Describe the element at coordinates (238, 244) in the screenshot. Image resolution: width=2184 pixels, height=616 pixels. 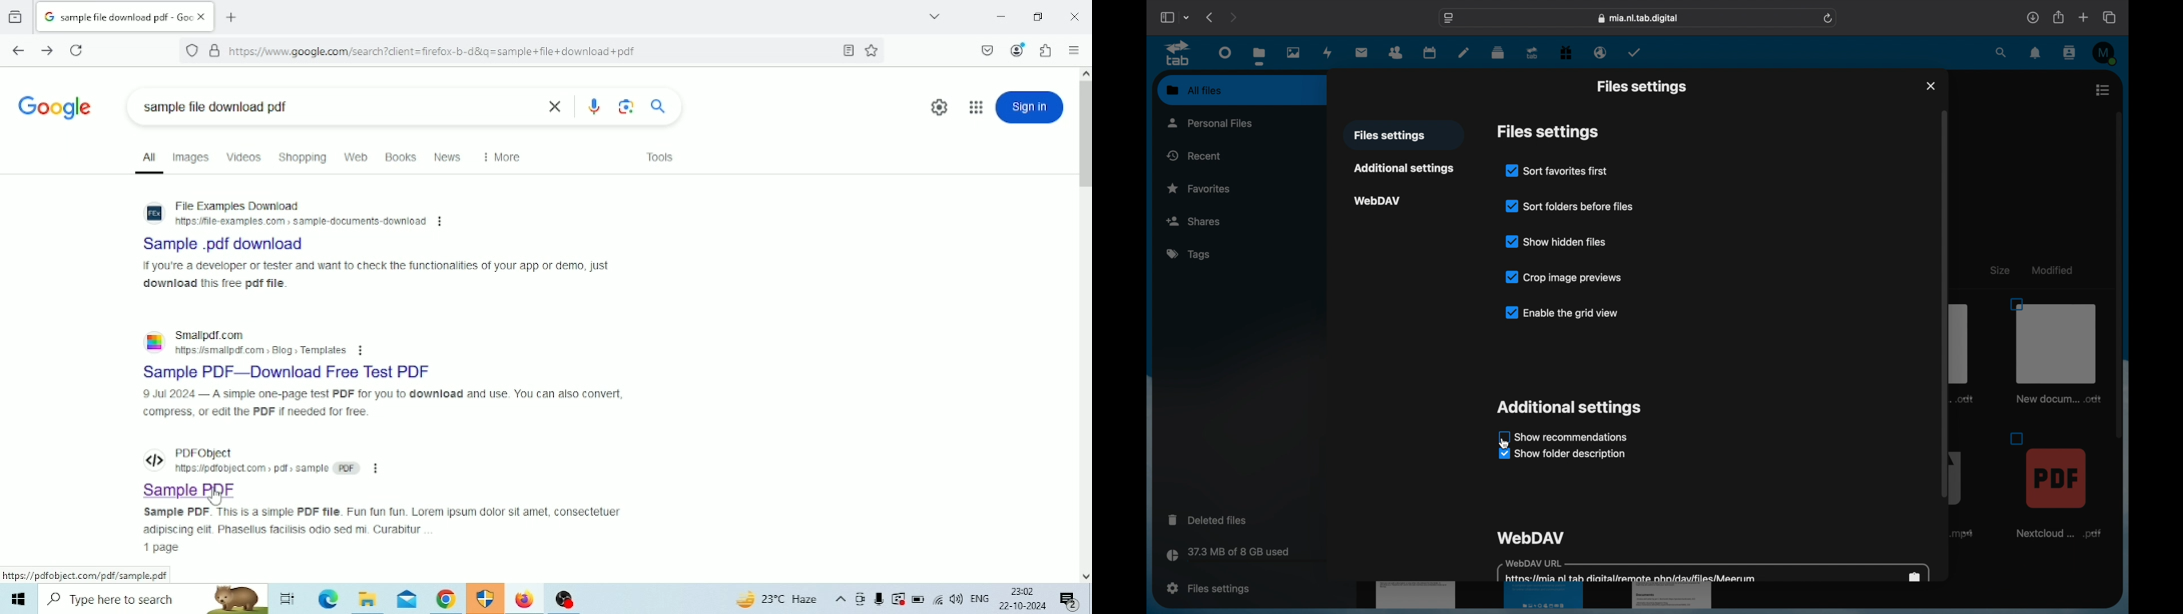
I see `Title of the website search` at that location.